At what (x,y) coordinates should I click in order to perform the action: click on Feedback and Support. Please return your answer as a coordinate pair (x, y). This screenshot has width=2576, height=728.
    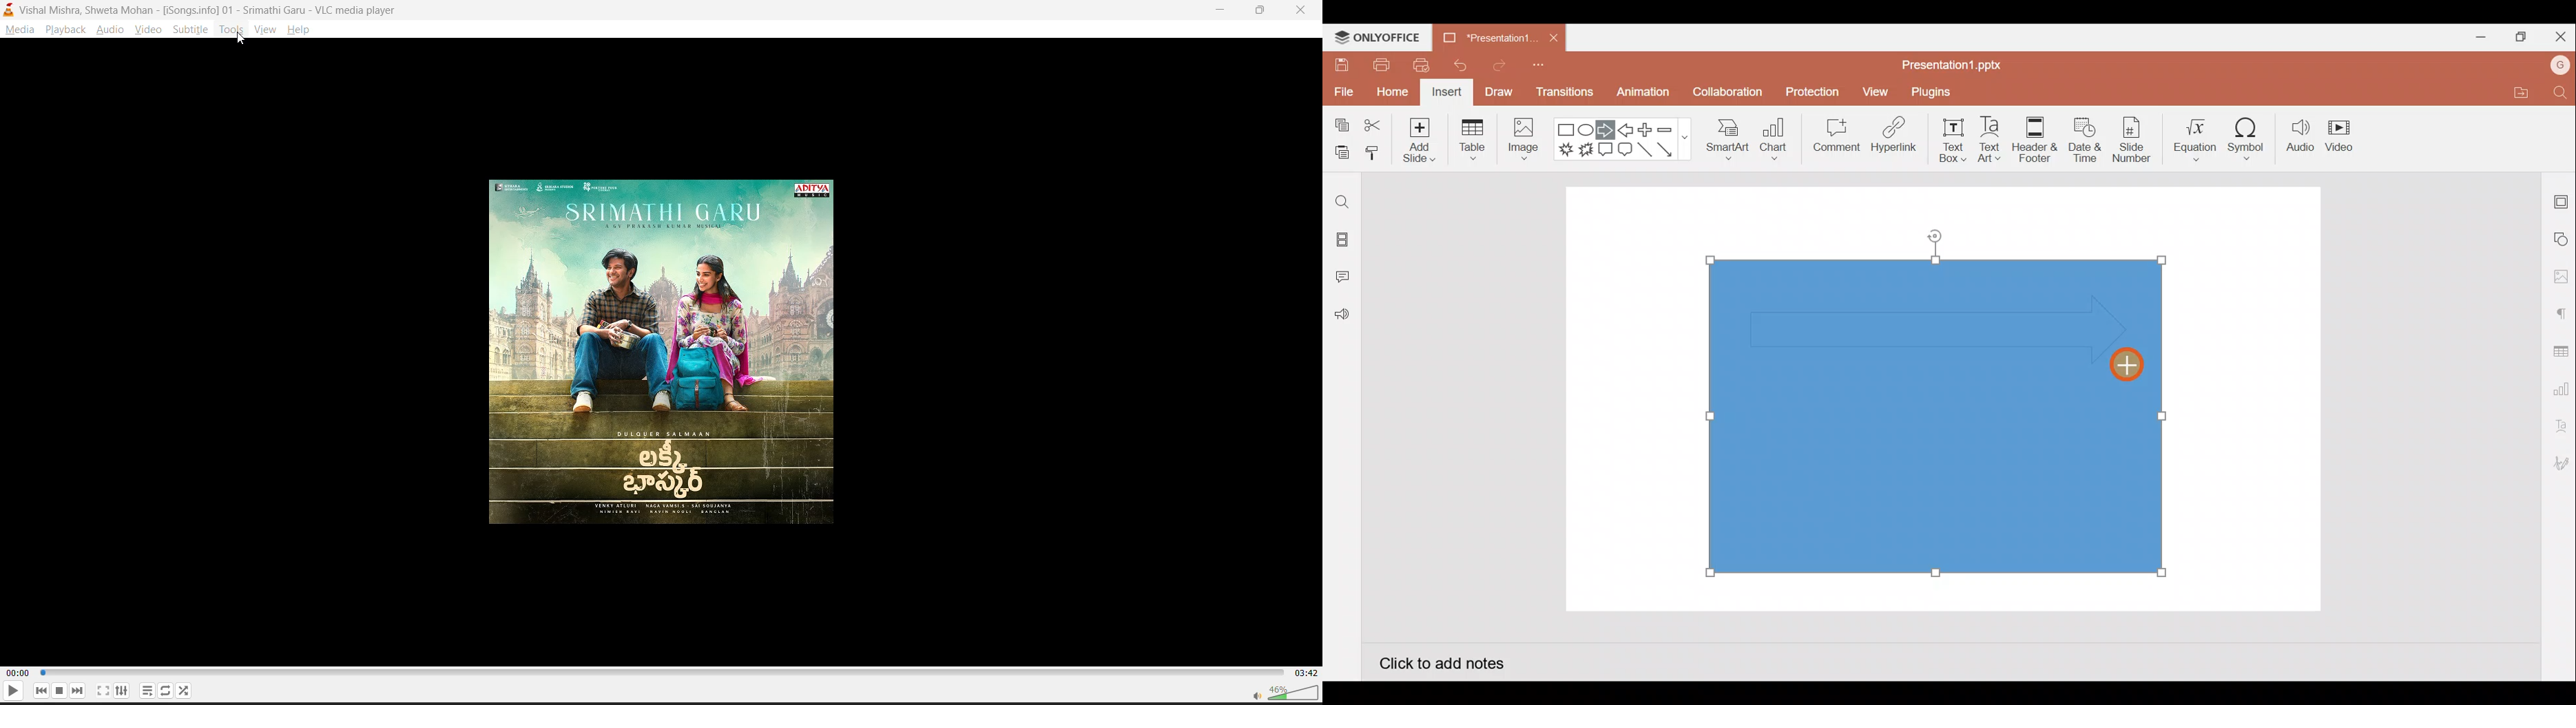
    Looking at the image, I should click on (1341, 318).